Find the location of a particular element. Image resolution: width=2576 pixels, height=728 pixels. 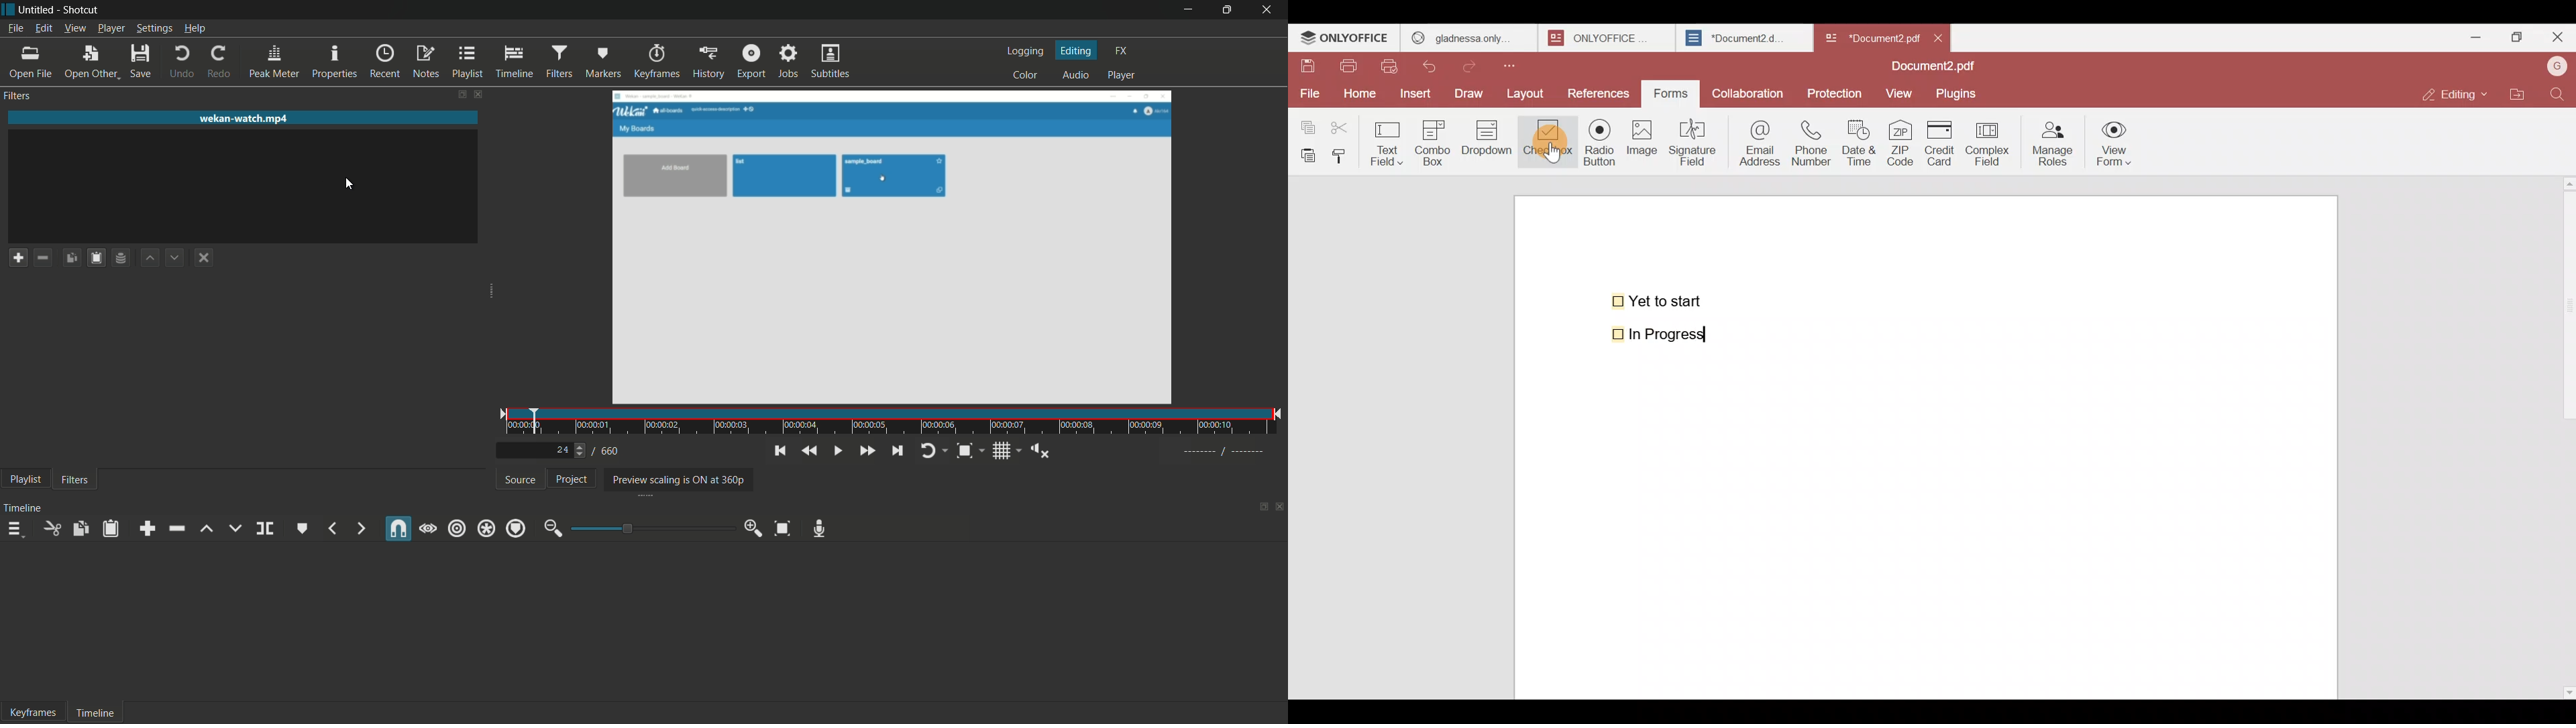

copy is located at coordinates (82, 528).